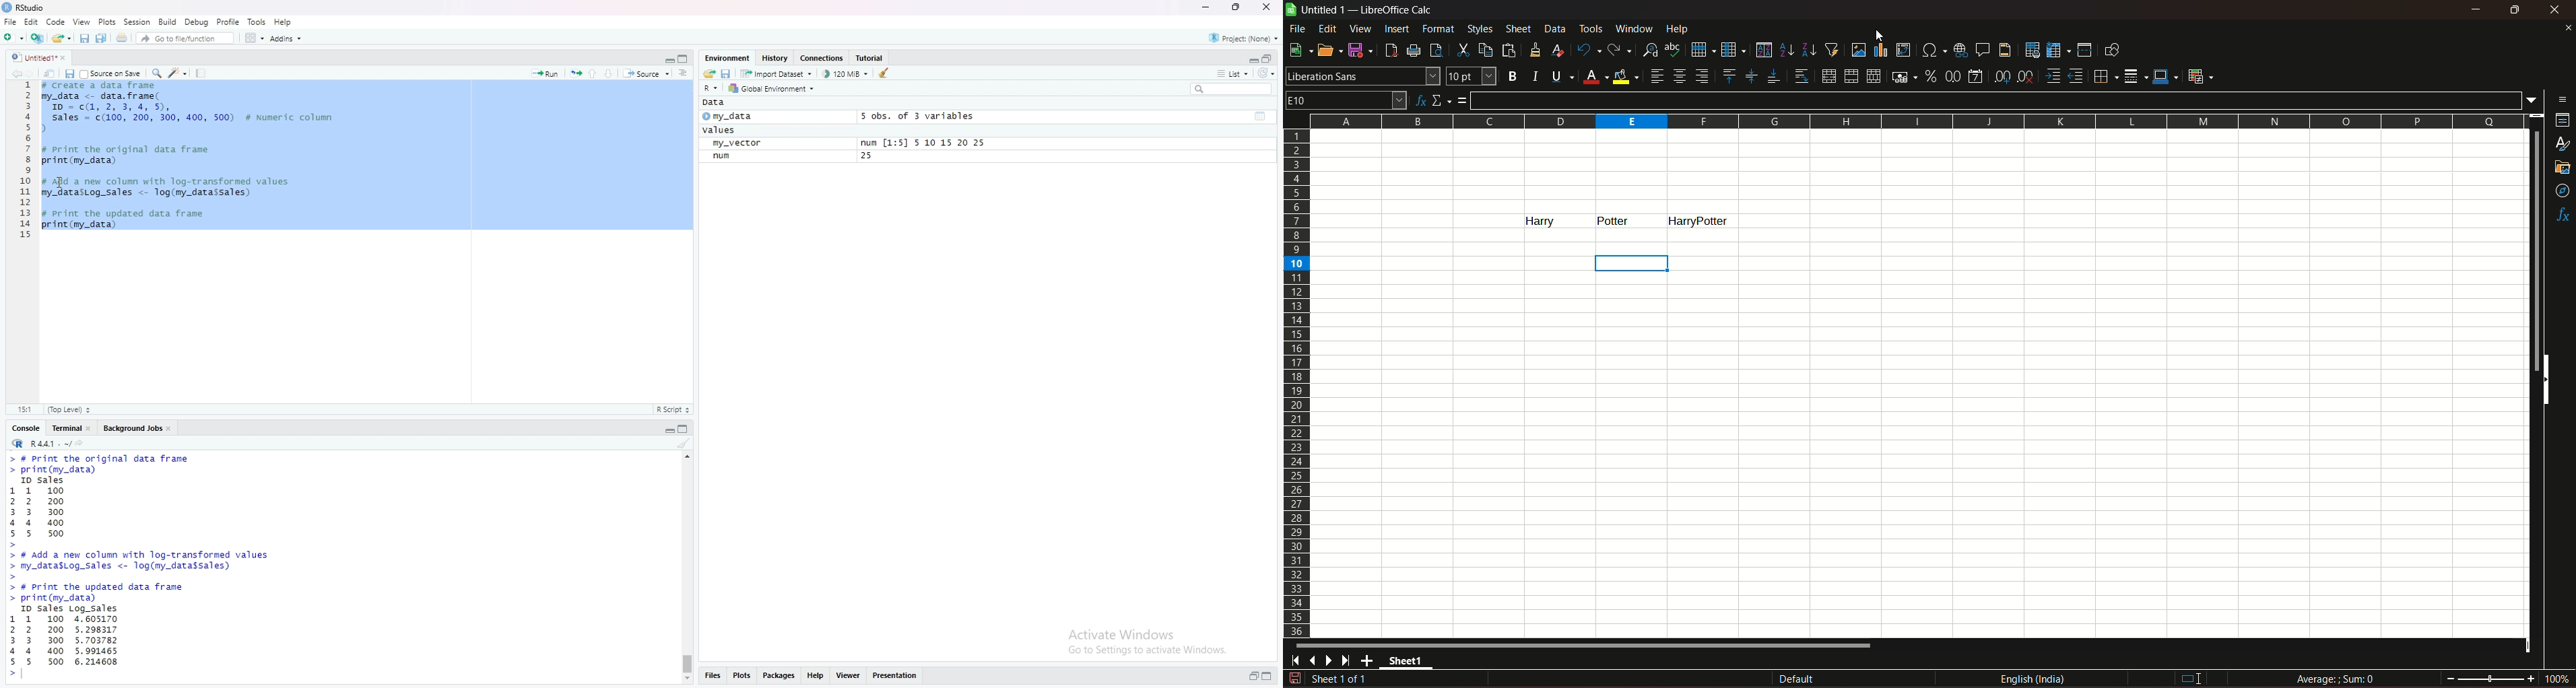  What do you see at coordinates (1261, 116) in the screenshot?
I see `table` at bounding box center [1261, 116].